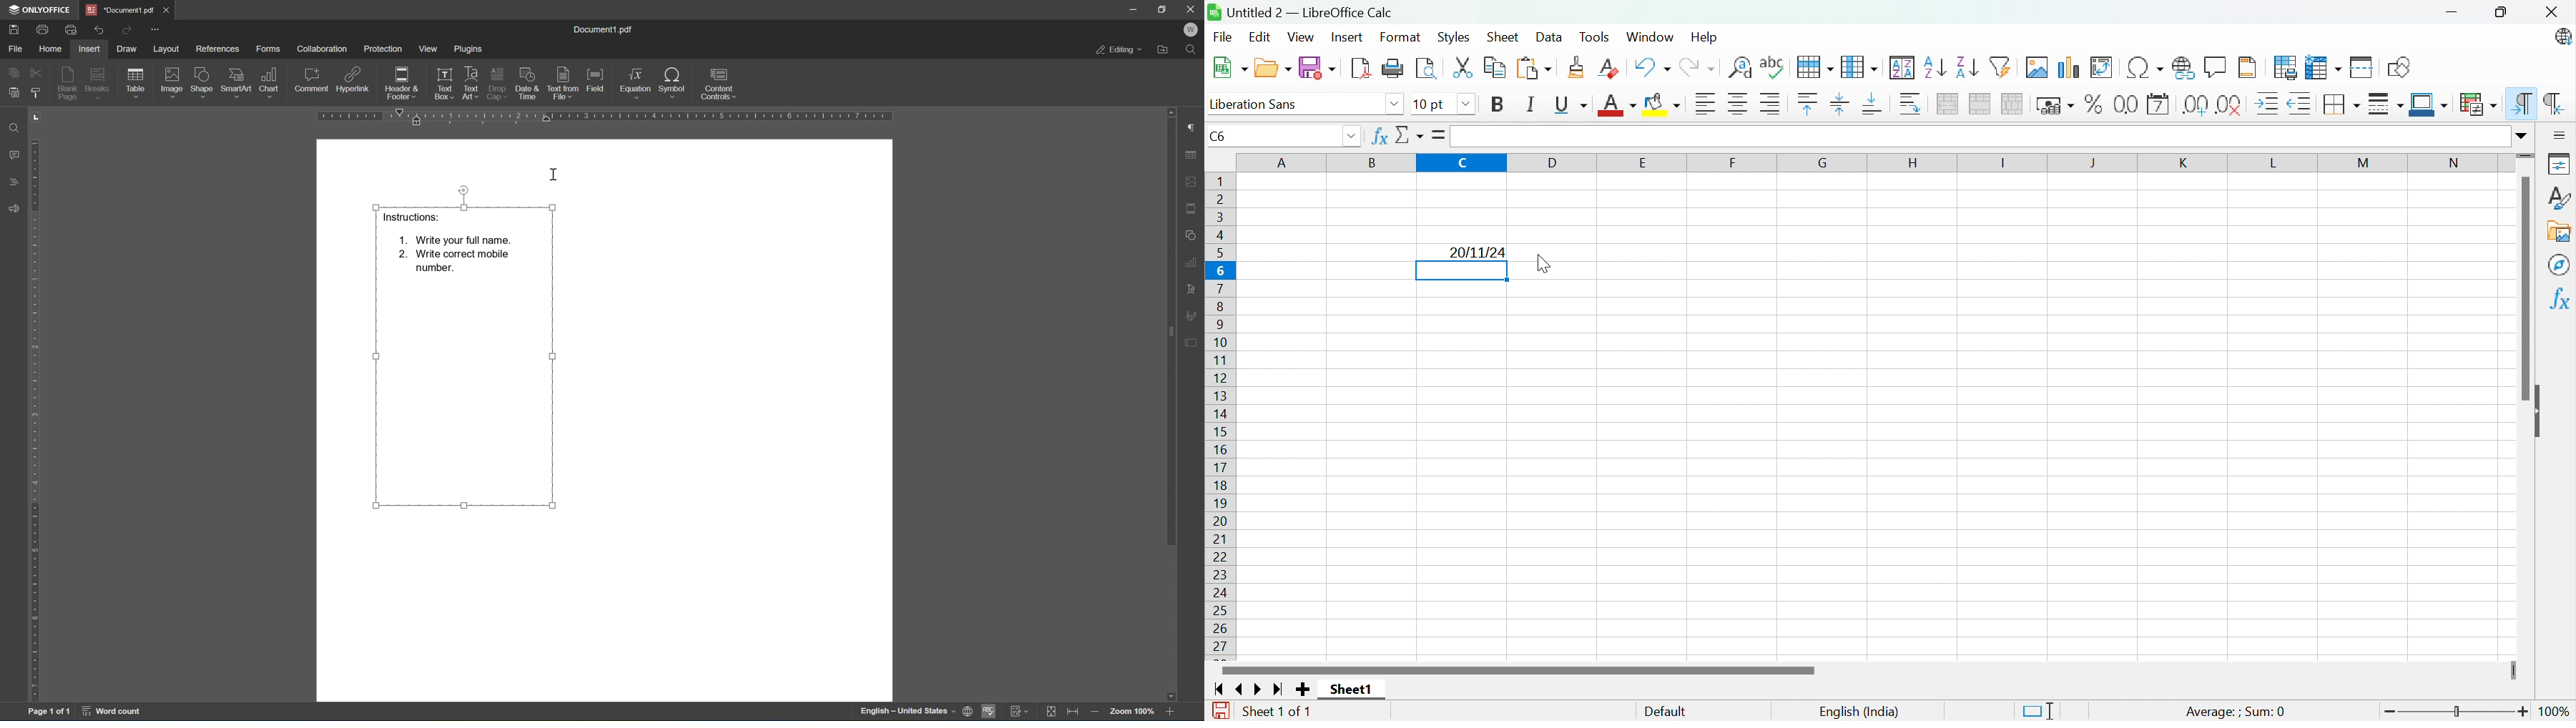 The height and width of the screenshot is (728, 2576). What do you see at coordinates (1612, 69) in the screenshot?
I see `Clear direct formatting` at bounding box center [1612, 69].